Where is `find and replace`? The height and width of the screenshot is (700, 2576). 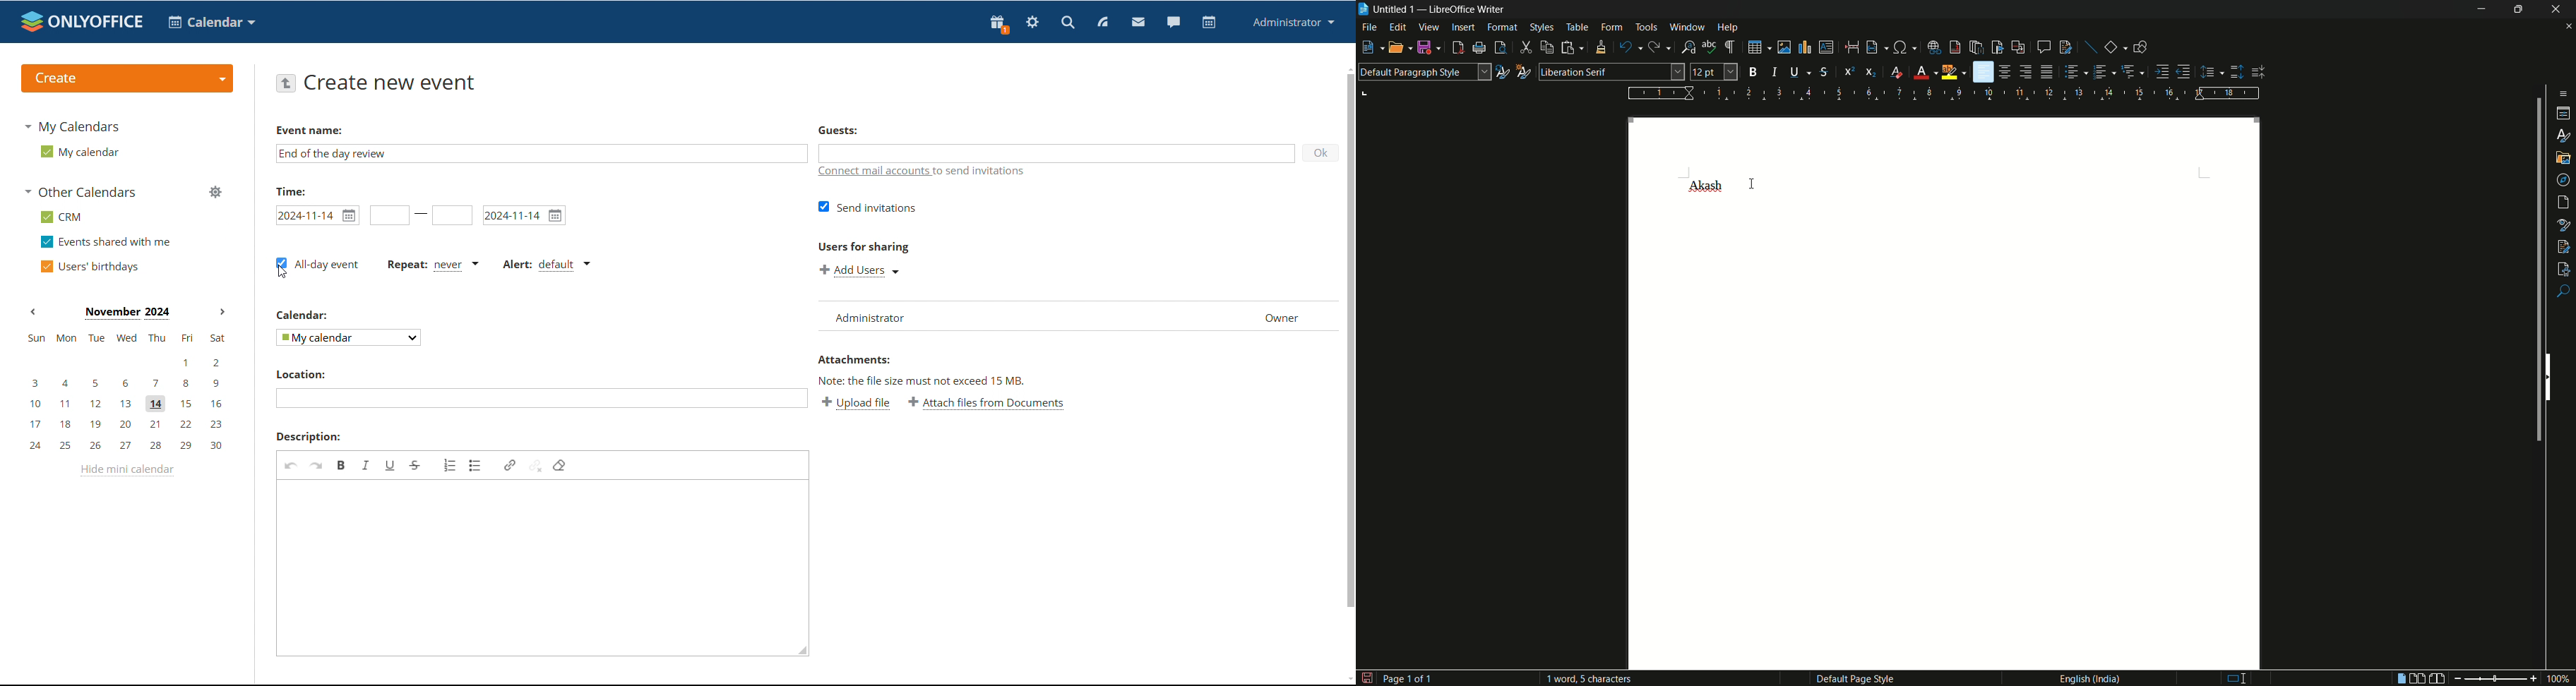
find and replace is located at coordinates (1689, 48).